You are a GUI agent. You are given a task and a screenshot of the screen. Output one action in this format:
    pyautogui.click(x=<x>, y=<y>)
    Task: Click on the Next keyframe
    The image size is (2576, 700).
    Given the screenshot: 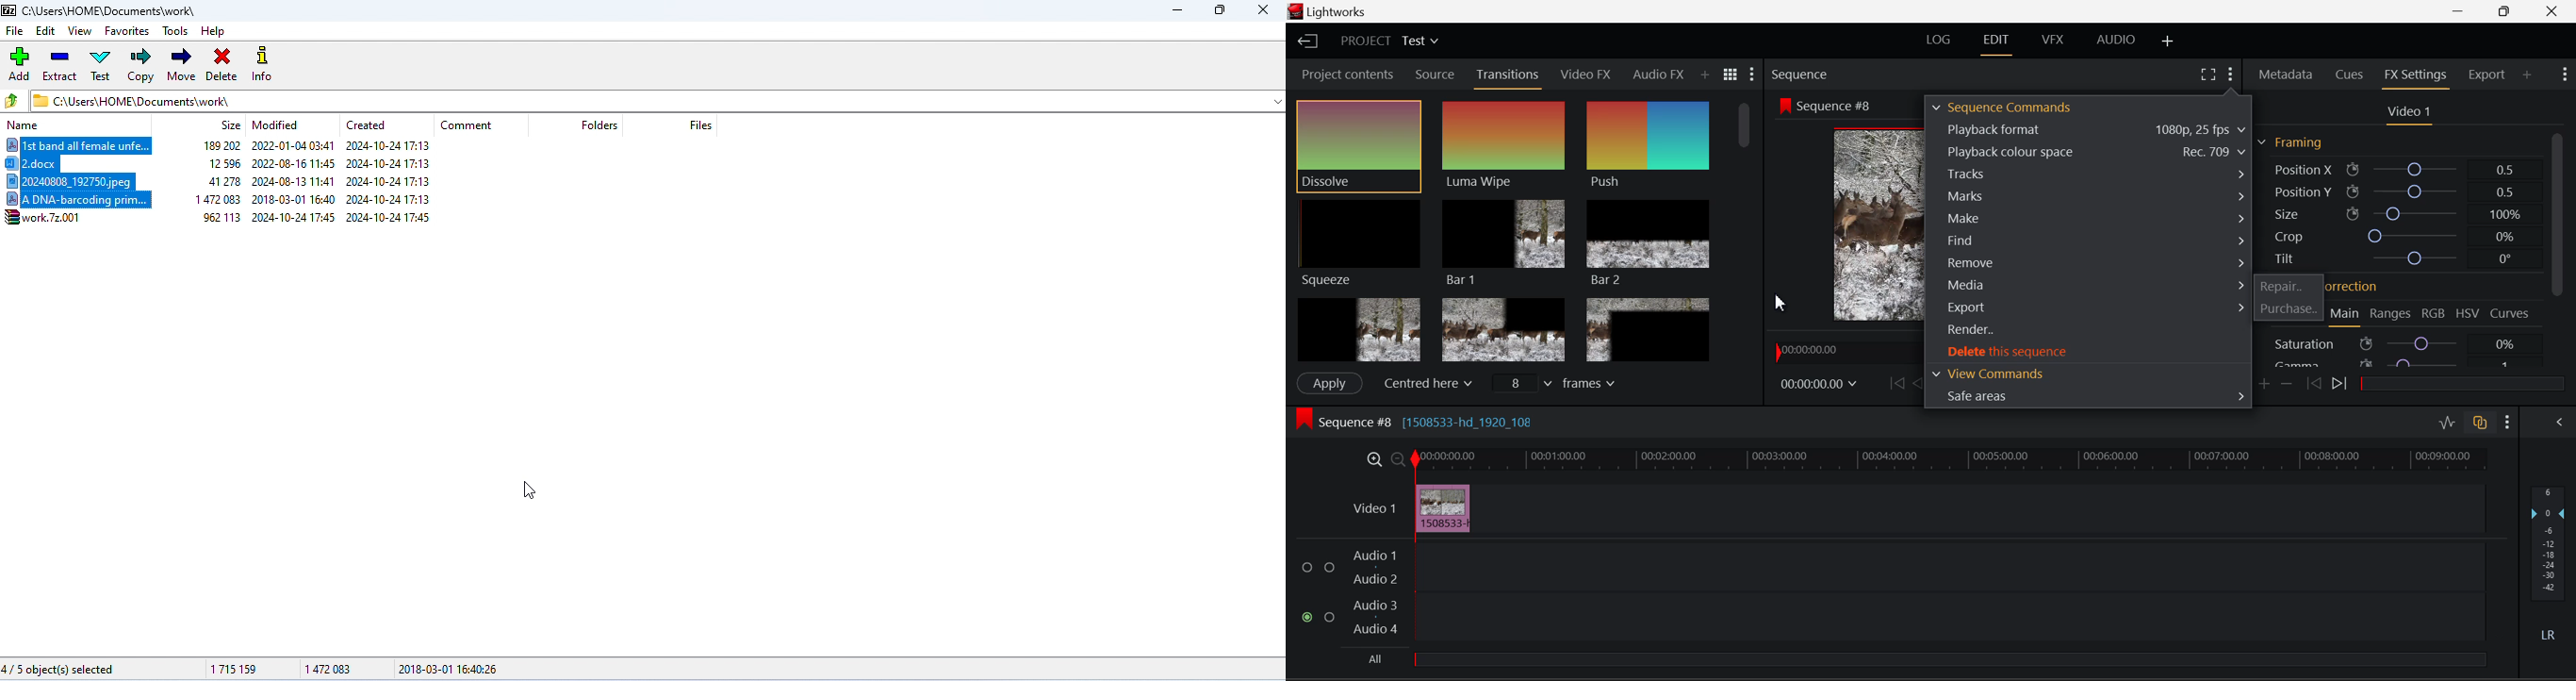 What is the action you would take?
    pyautogui.click(x=2344, y=386)
    